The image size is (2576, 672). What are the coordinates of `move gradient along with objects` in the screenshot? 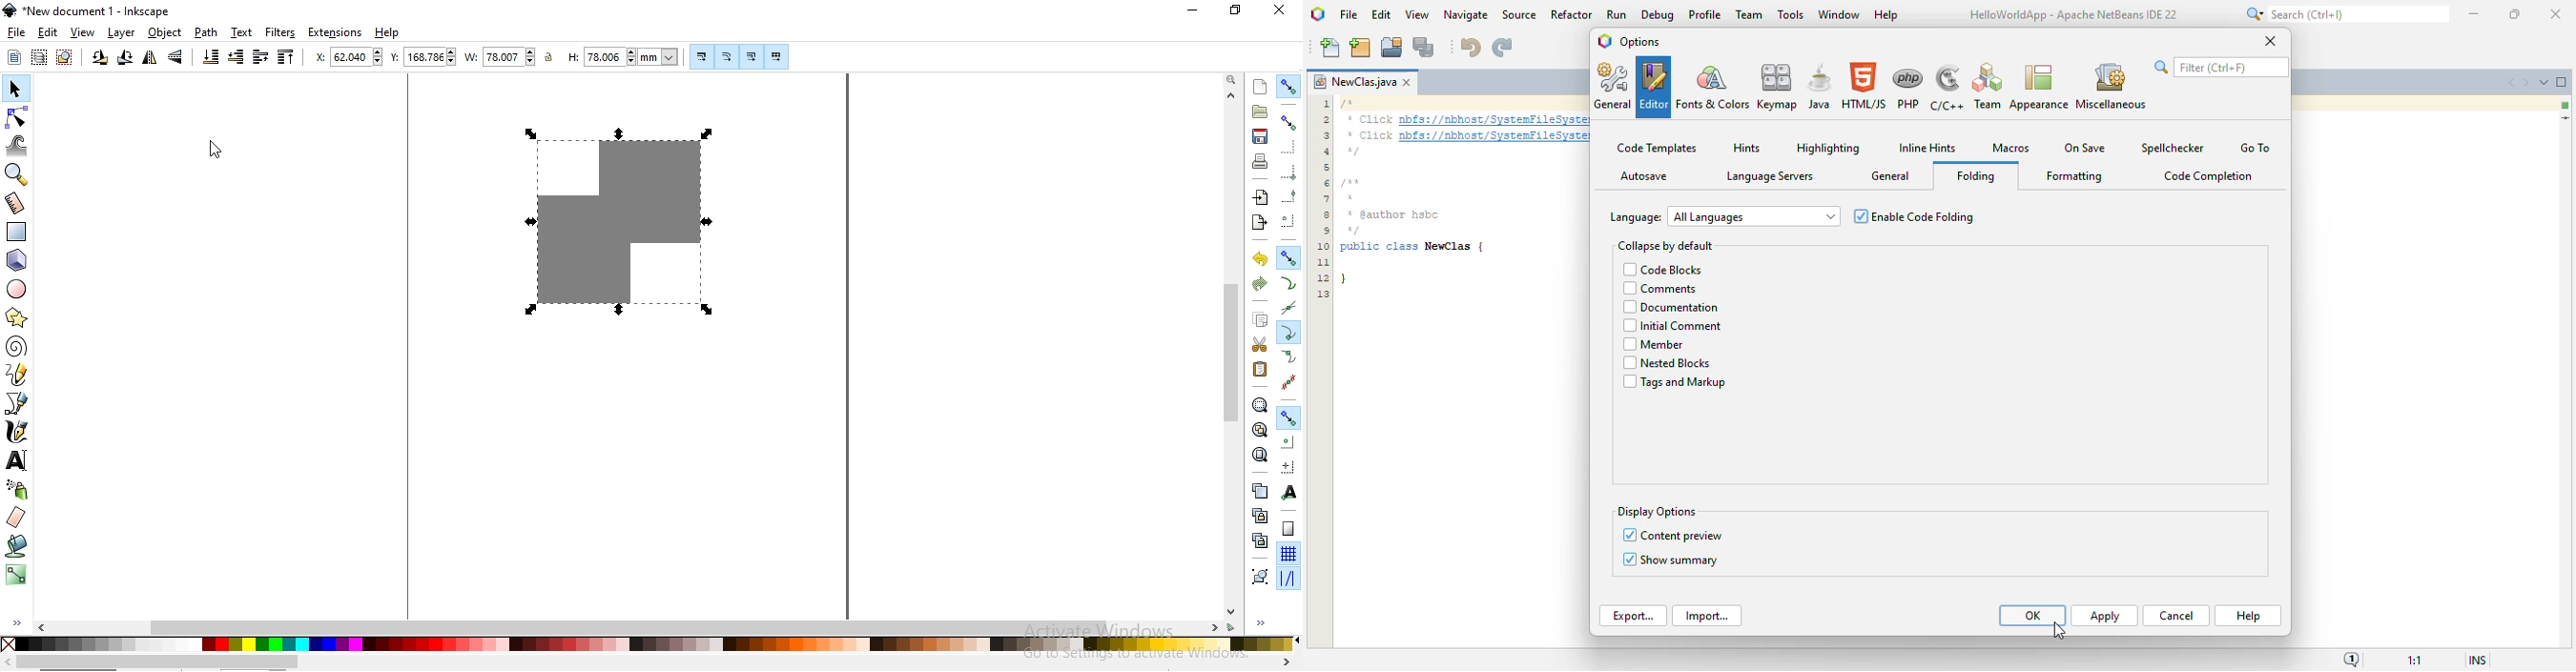 It's located at (752, 57).